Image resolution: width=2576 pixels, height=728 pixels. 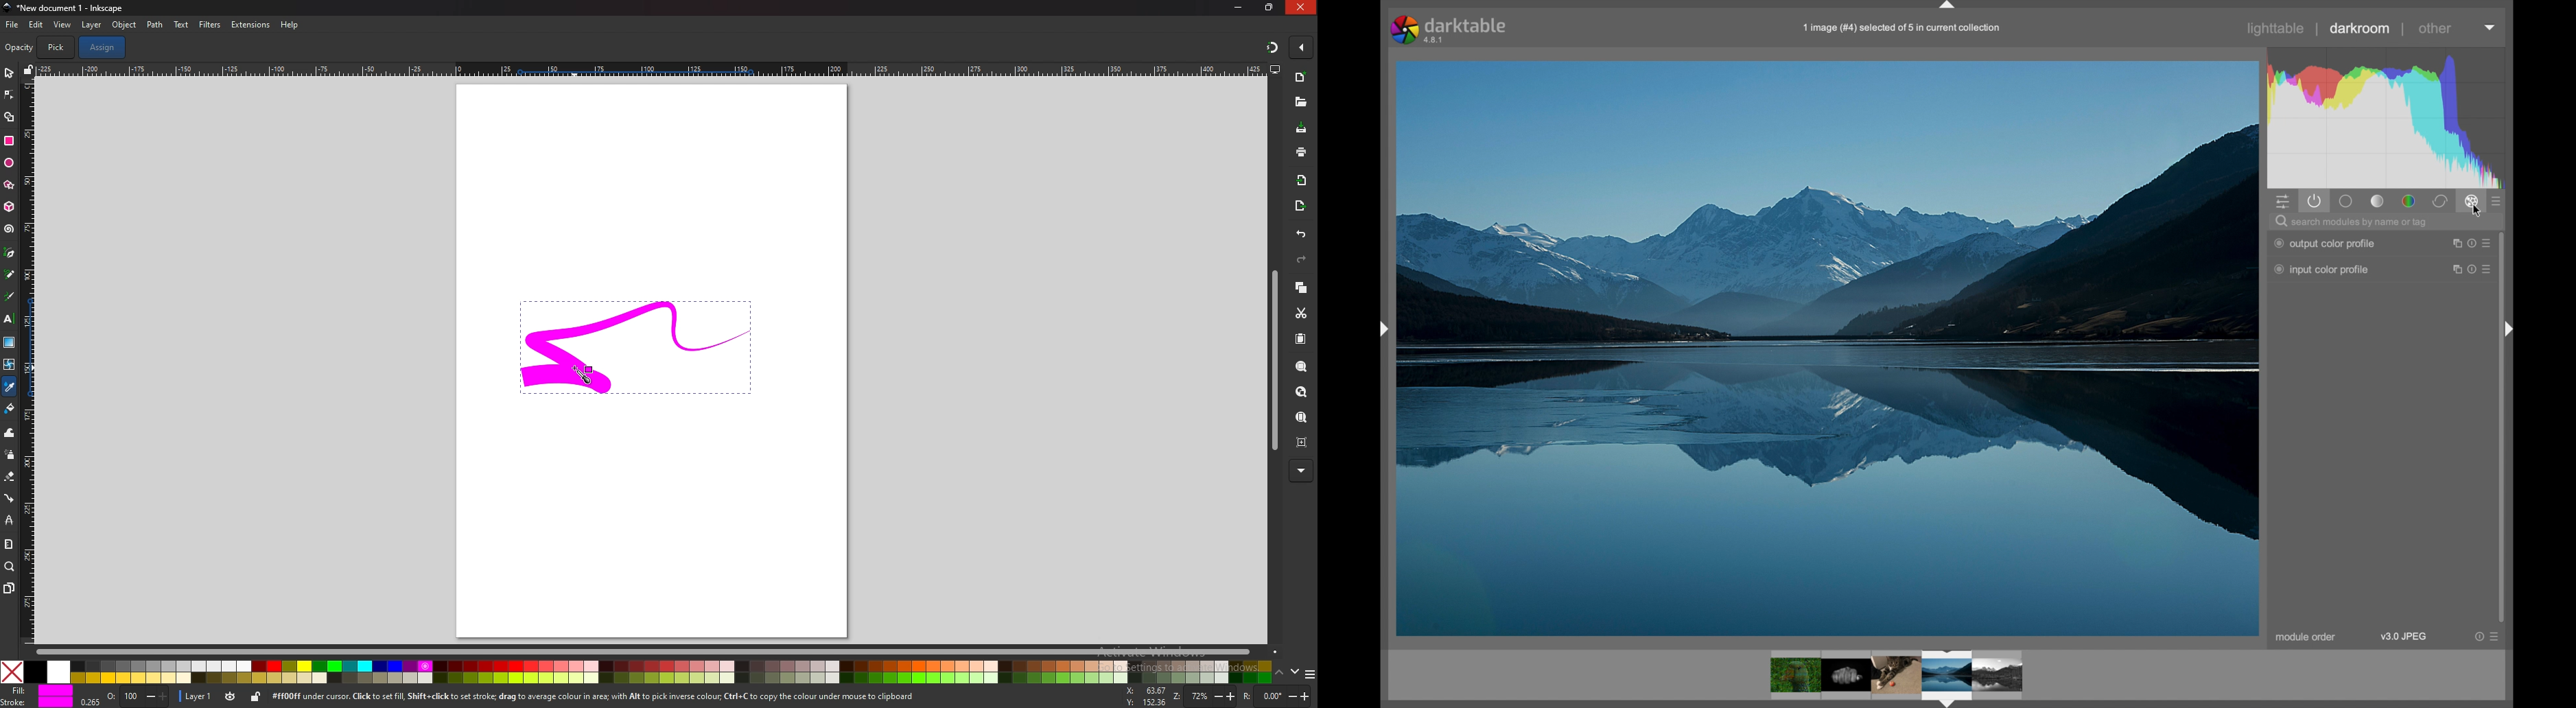 I want to click on color picker, so click(x=12, y=387).